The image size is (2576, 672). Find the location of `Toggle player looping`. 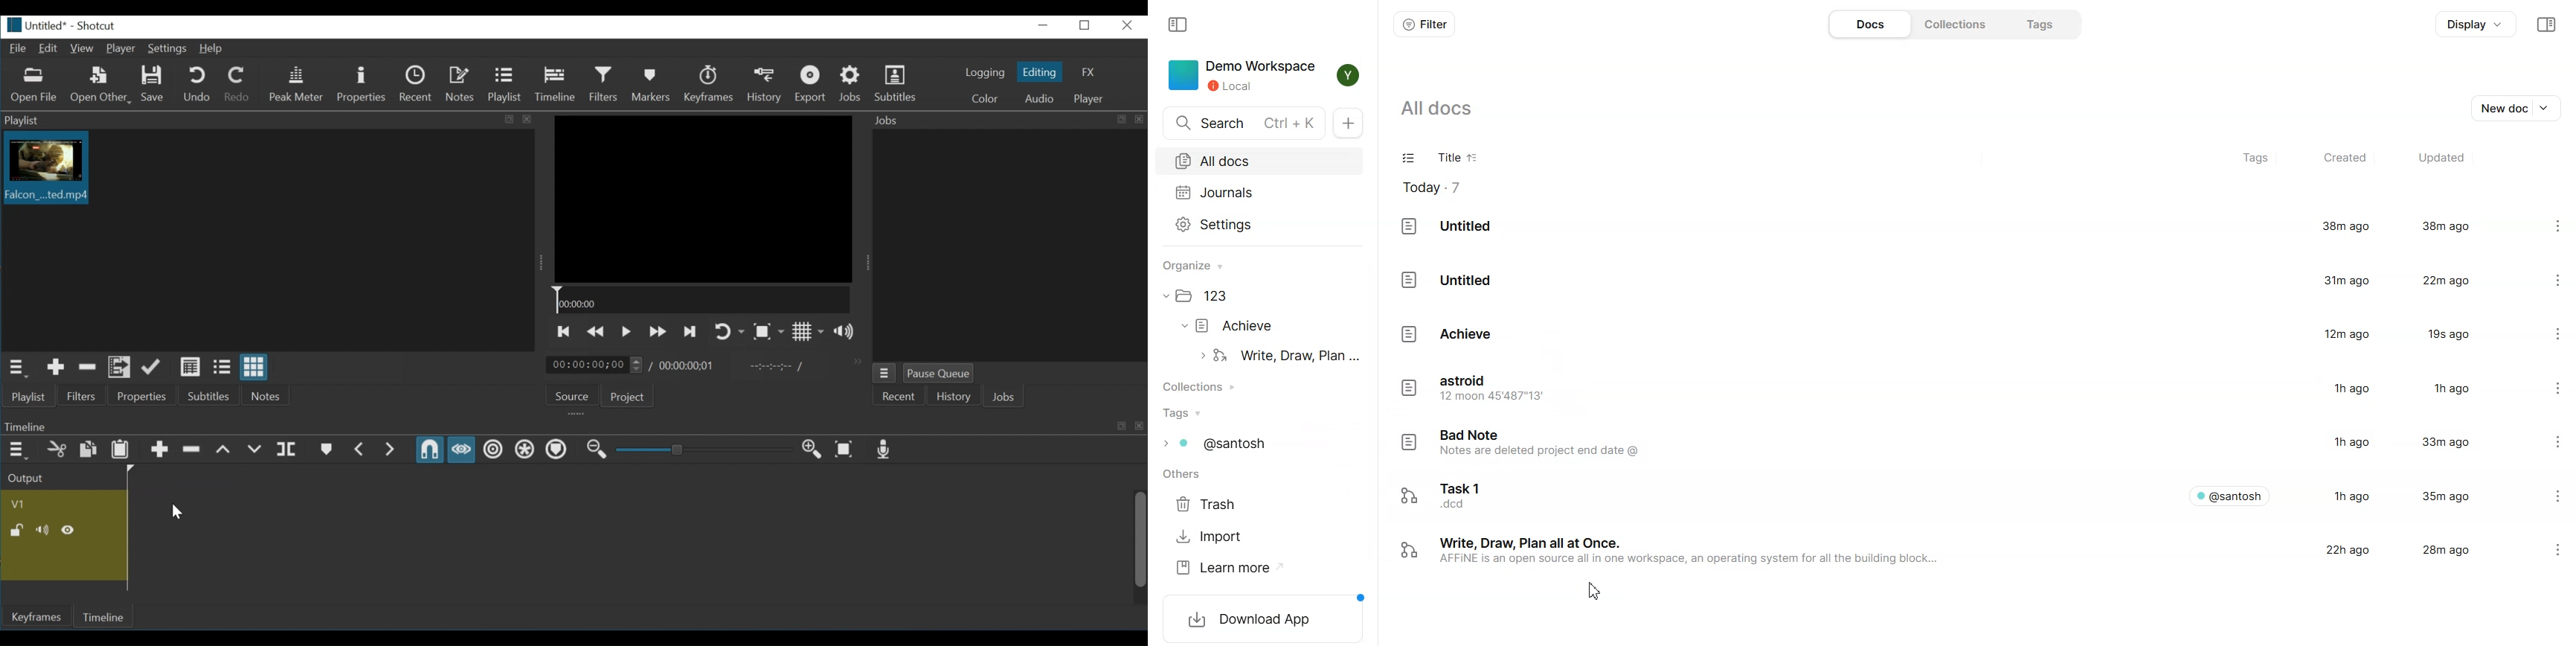

Toggle player looping is located at coordinates (730, 332).